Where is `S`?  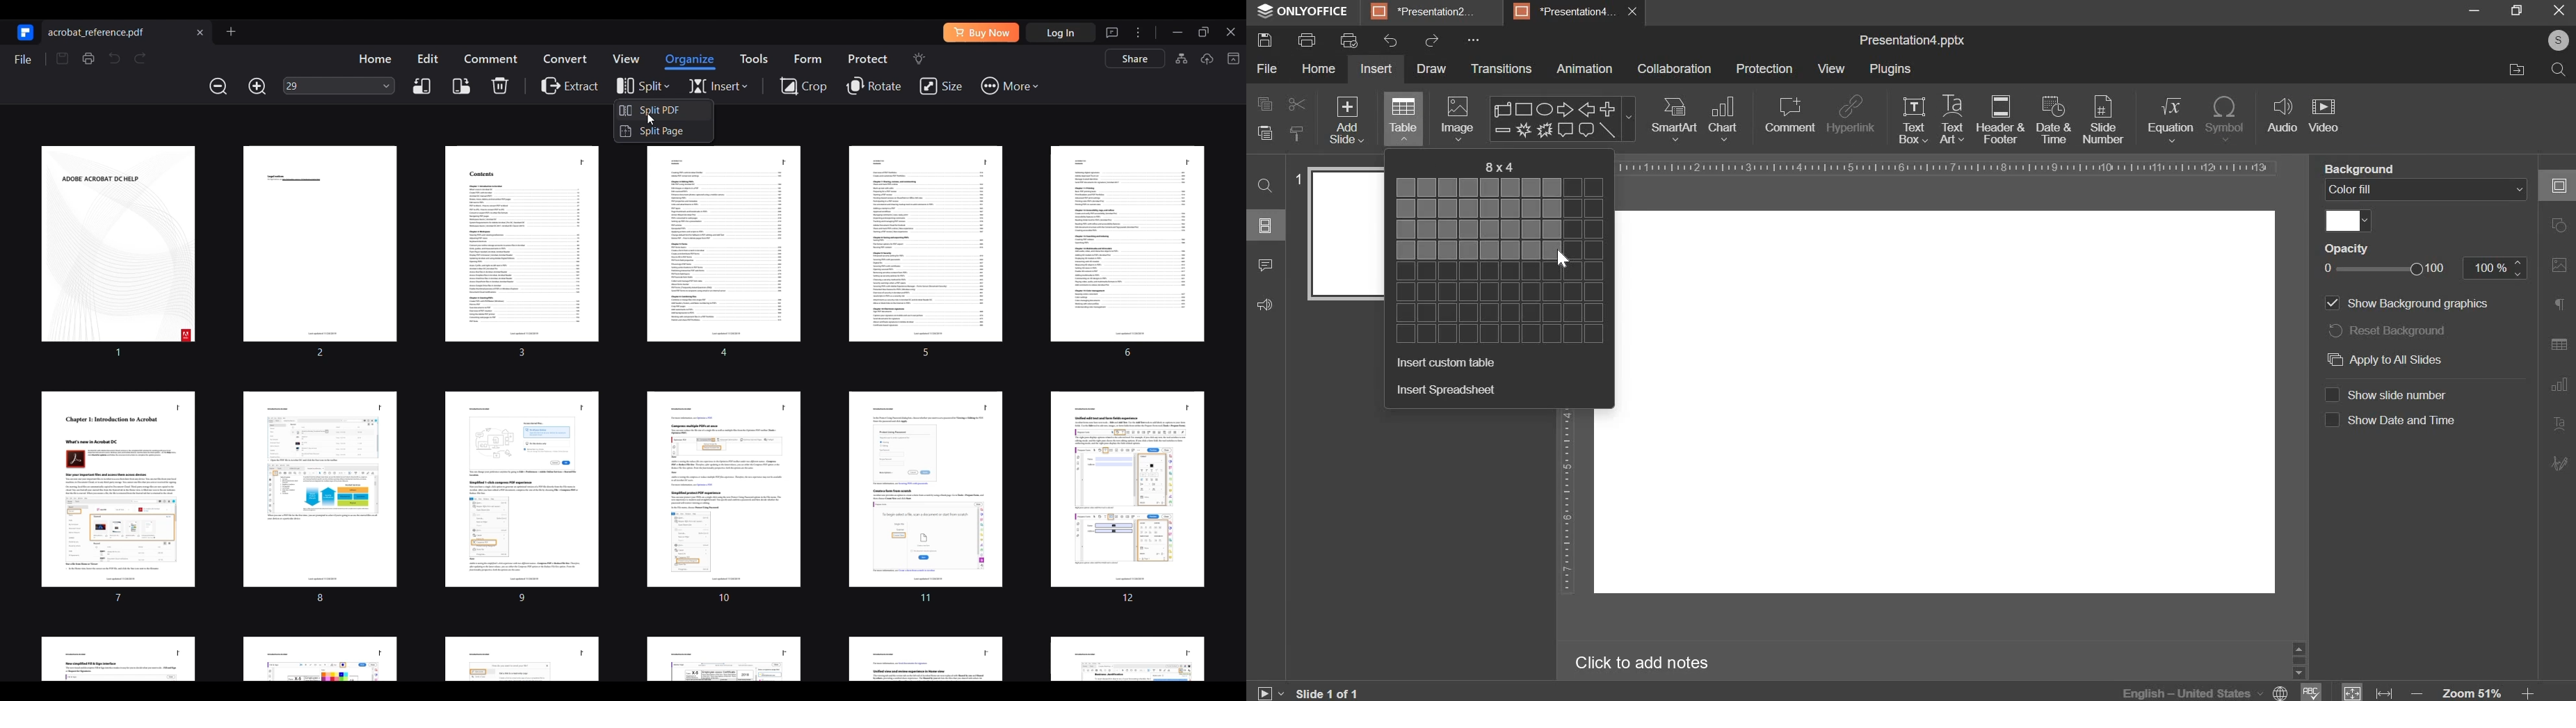
S is located at coordinates (2560, 40).